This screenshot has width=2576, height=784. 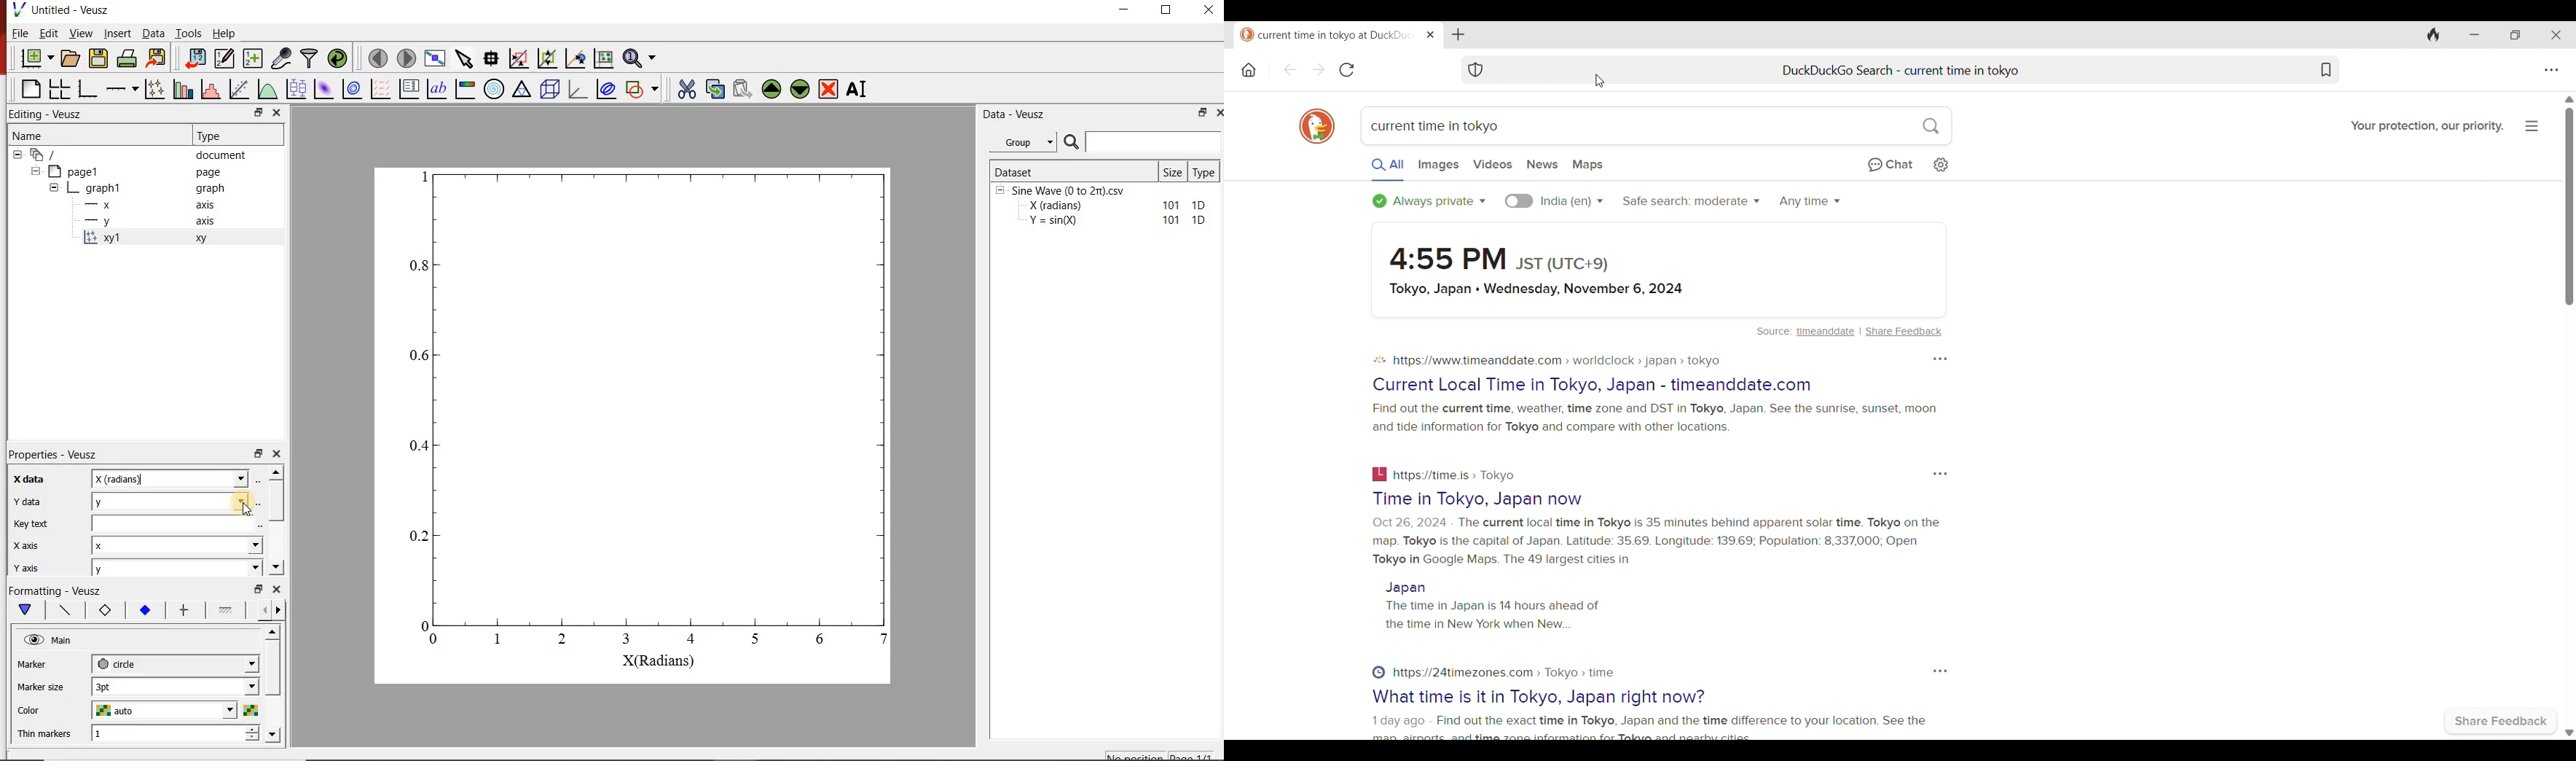 What do you see at coordinates (1542, 164) in the screenshot?
I see `Search news` at bounding box center [1542, 164].